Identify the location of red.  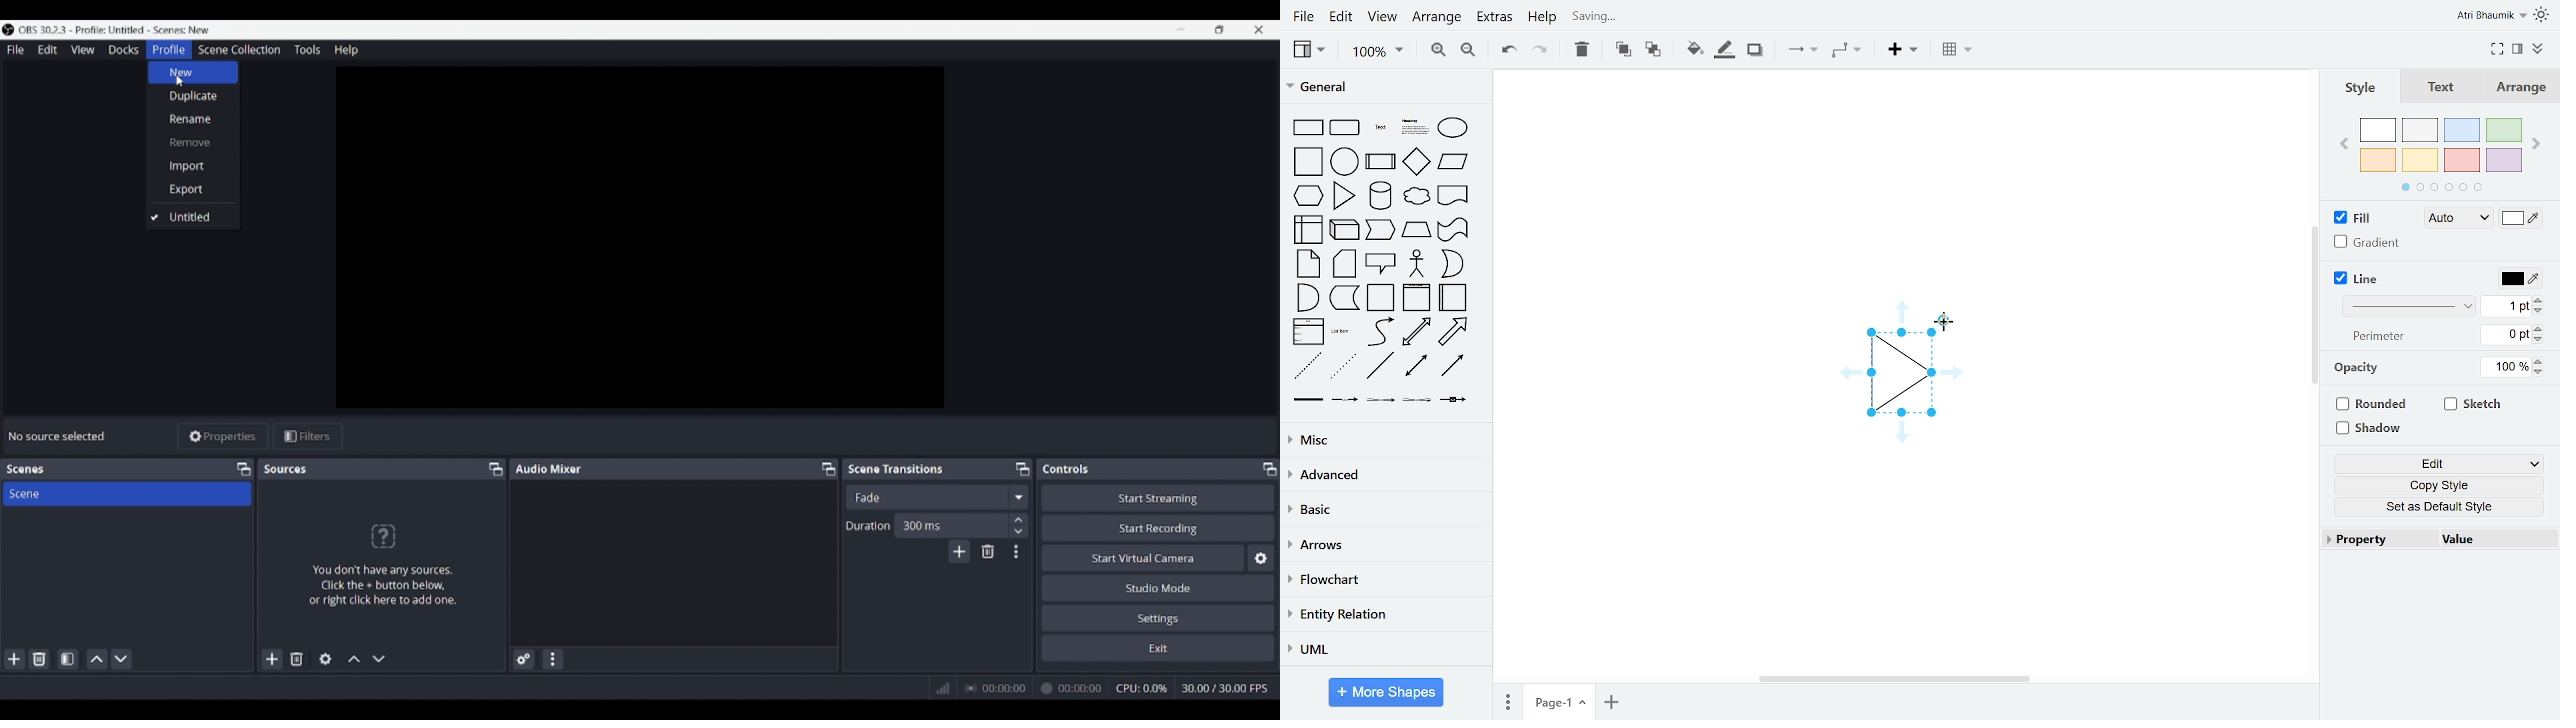
(2461, 161).